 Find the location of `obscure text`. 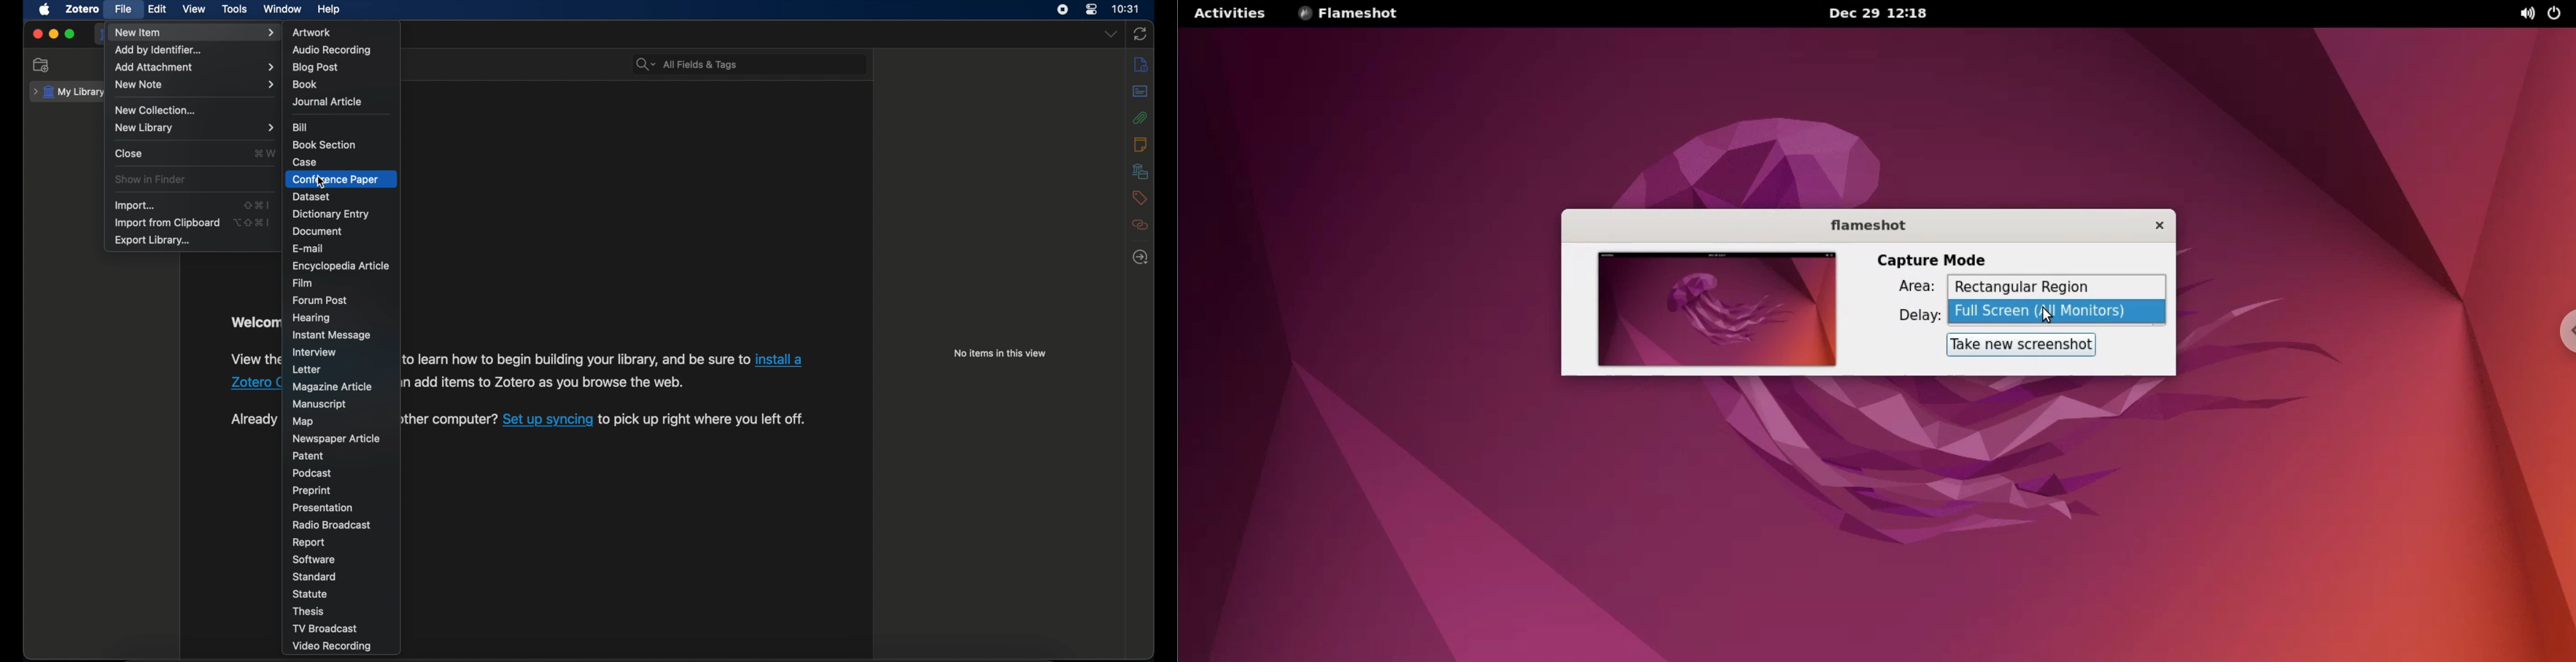

obscure text is located at coordinates (254, 359).